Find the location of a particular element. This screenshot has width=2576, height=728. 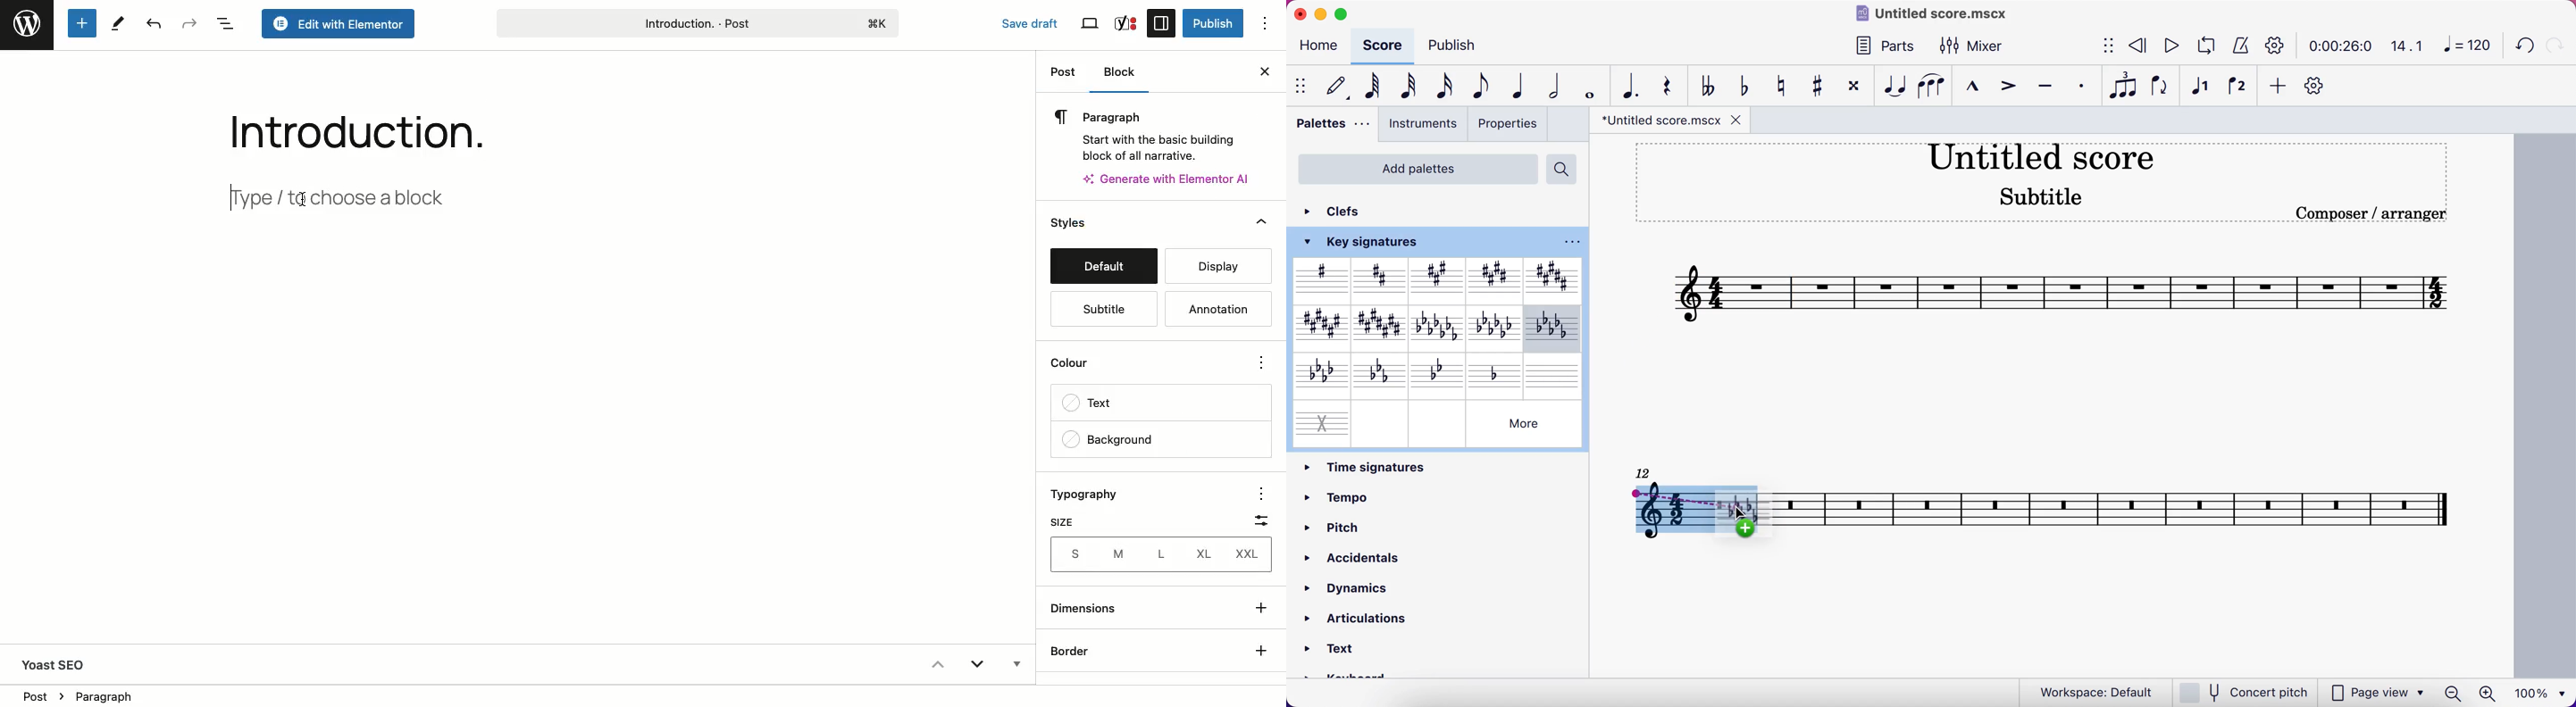

empty is located at coordinates (1436, 422).